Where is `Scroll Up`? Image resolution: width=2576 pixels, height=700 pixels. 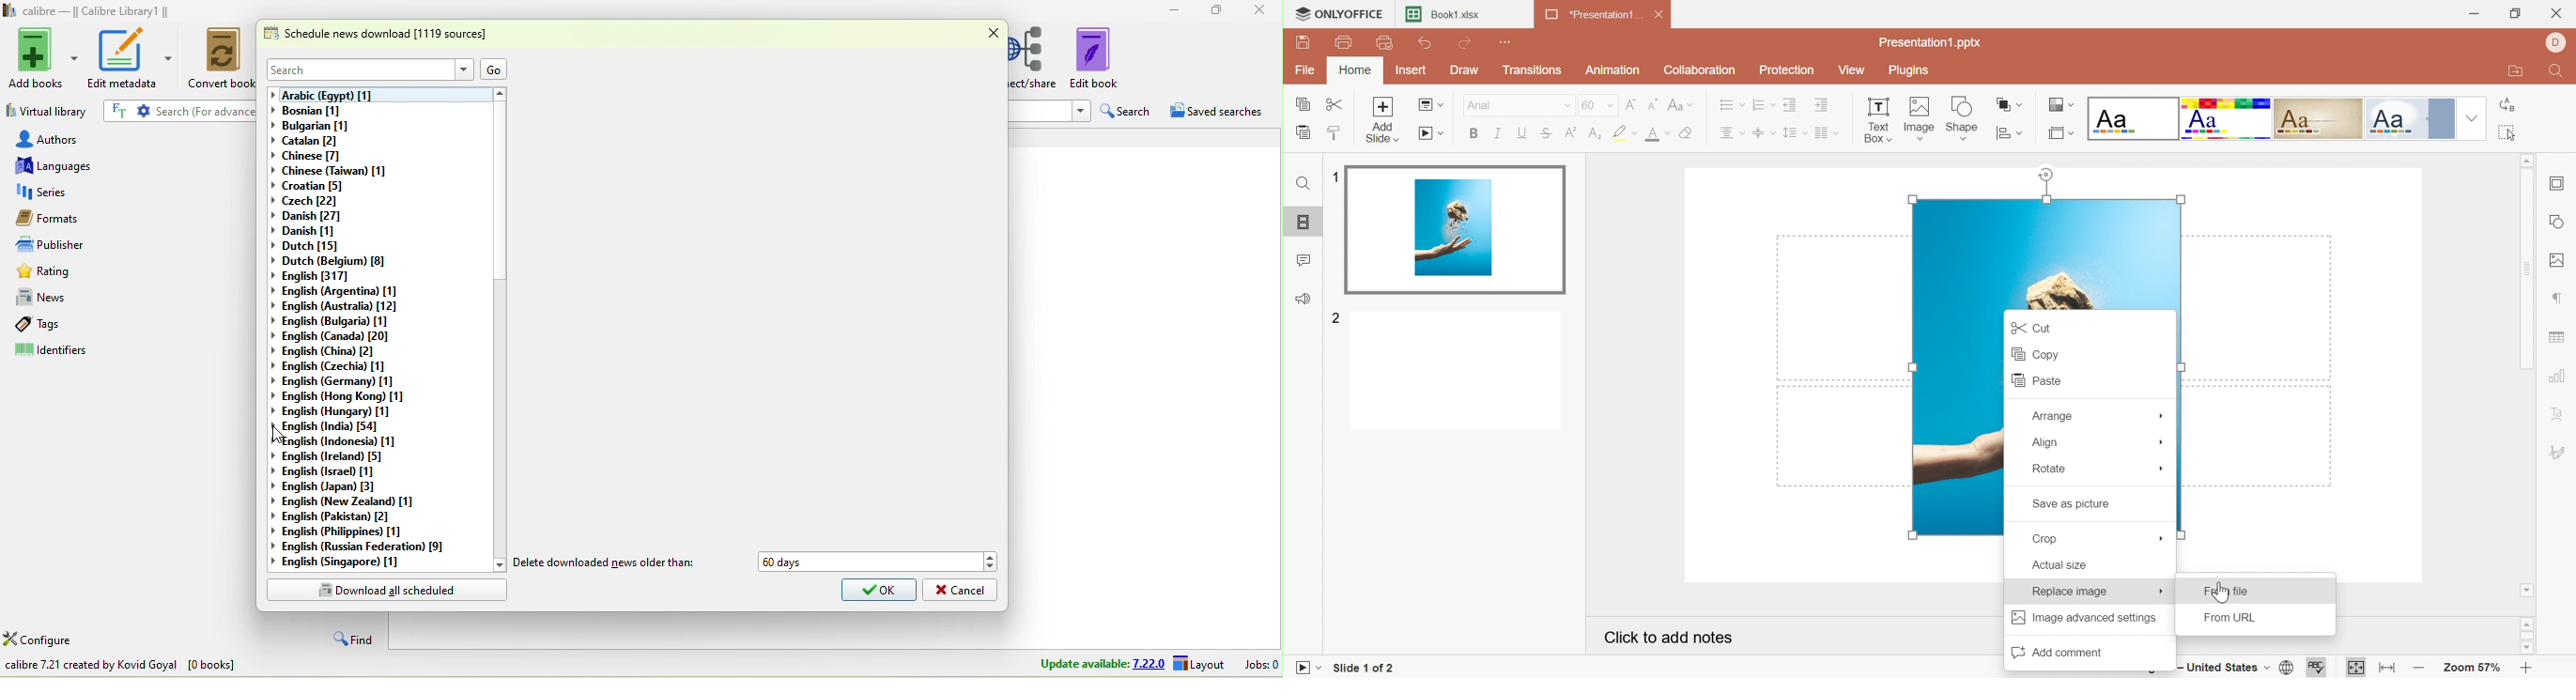
Scroll Up is located at coordinates (2526, 161).